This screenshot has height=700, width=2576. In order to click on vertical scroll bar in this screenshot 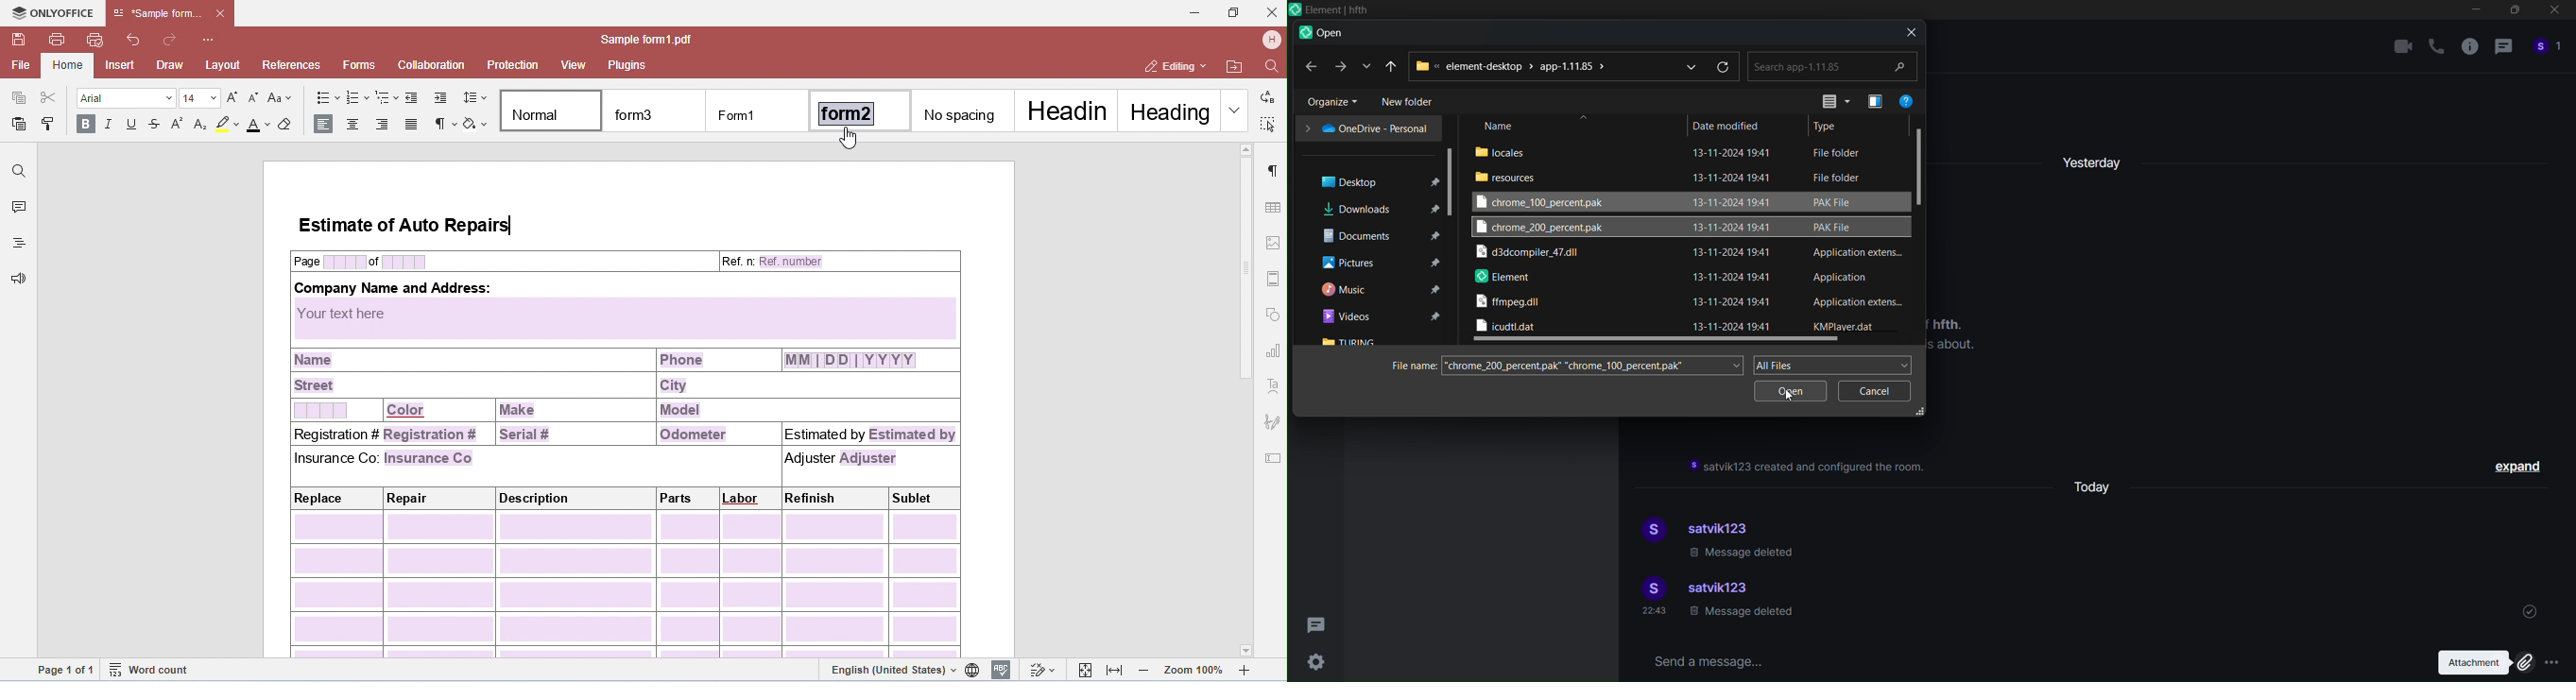, I will do `click(1922, 162)`.